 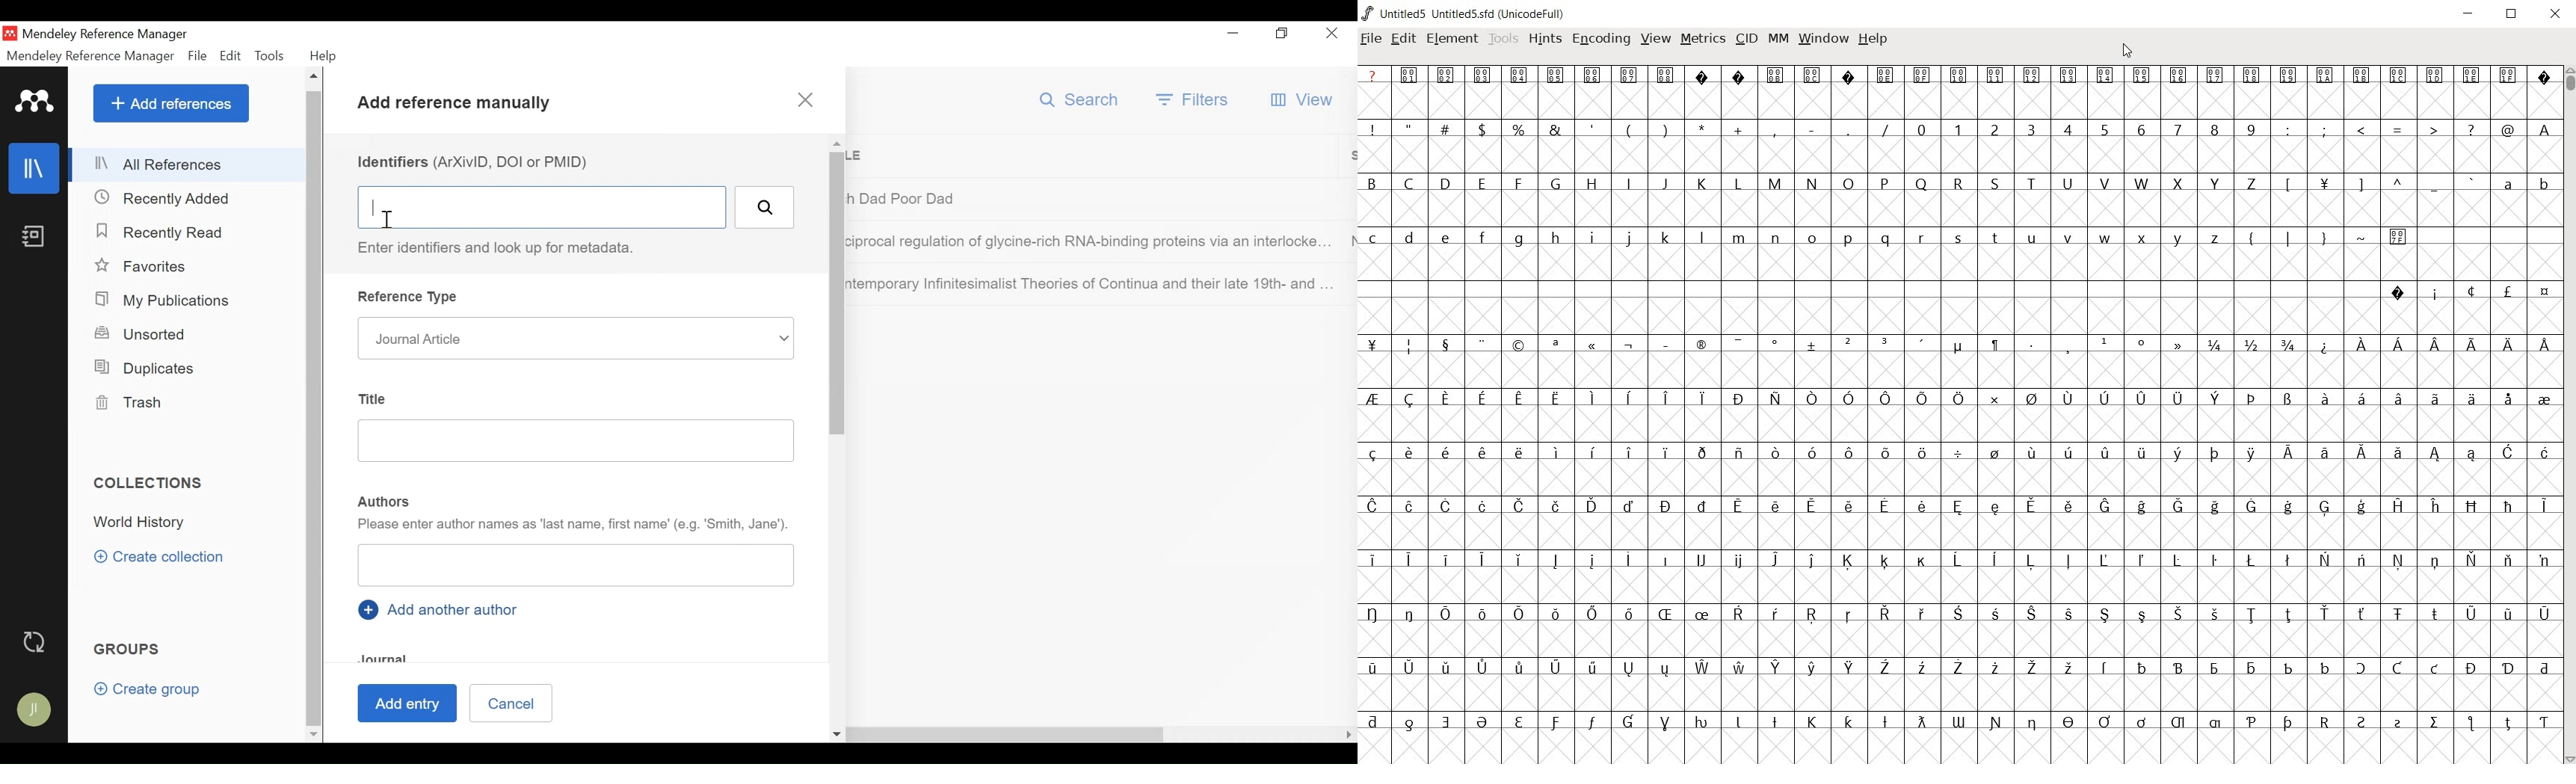 What do you see at coordinates (2543, 721) in the screenshot?
I see `Symbol` at bounding box center [2543, 721].